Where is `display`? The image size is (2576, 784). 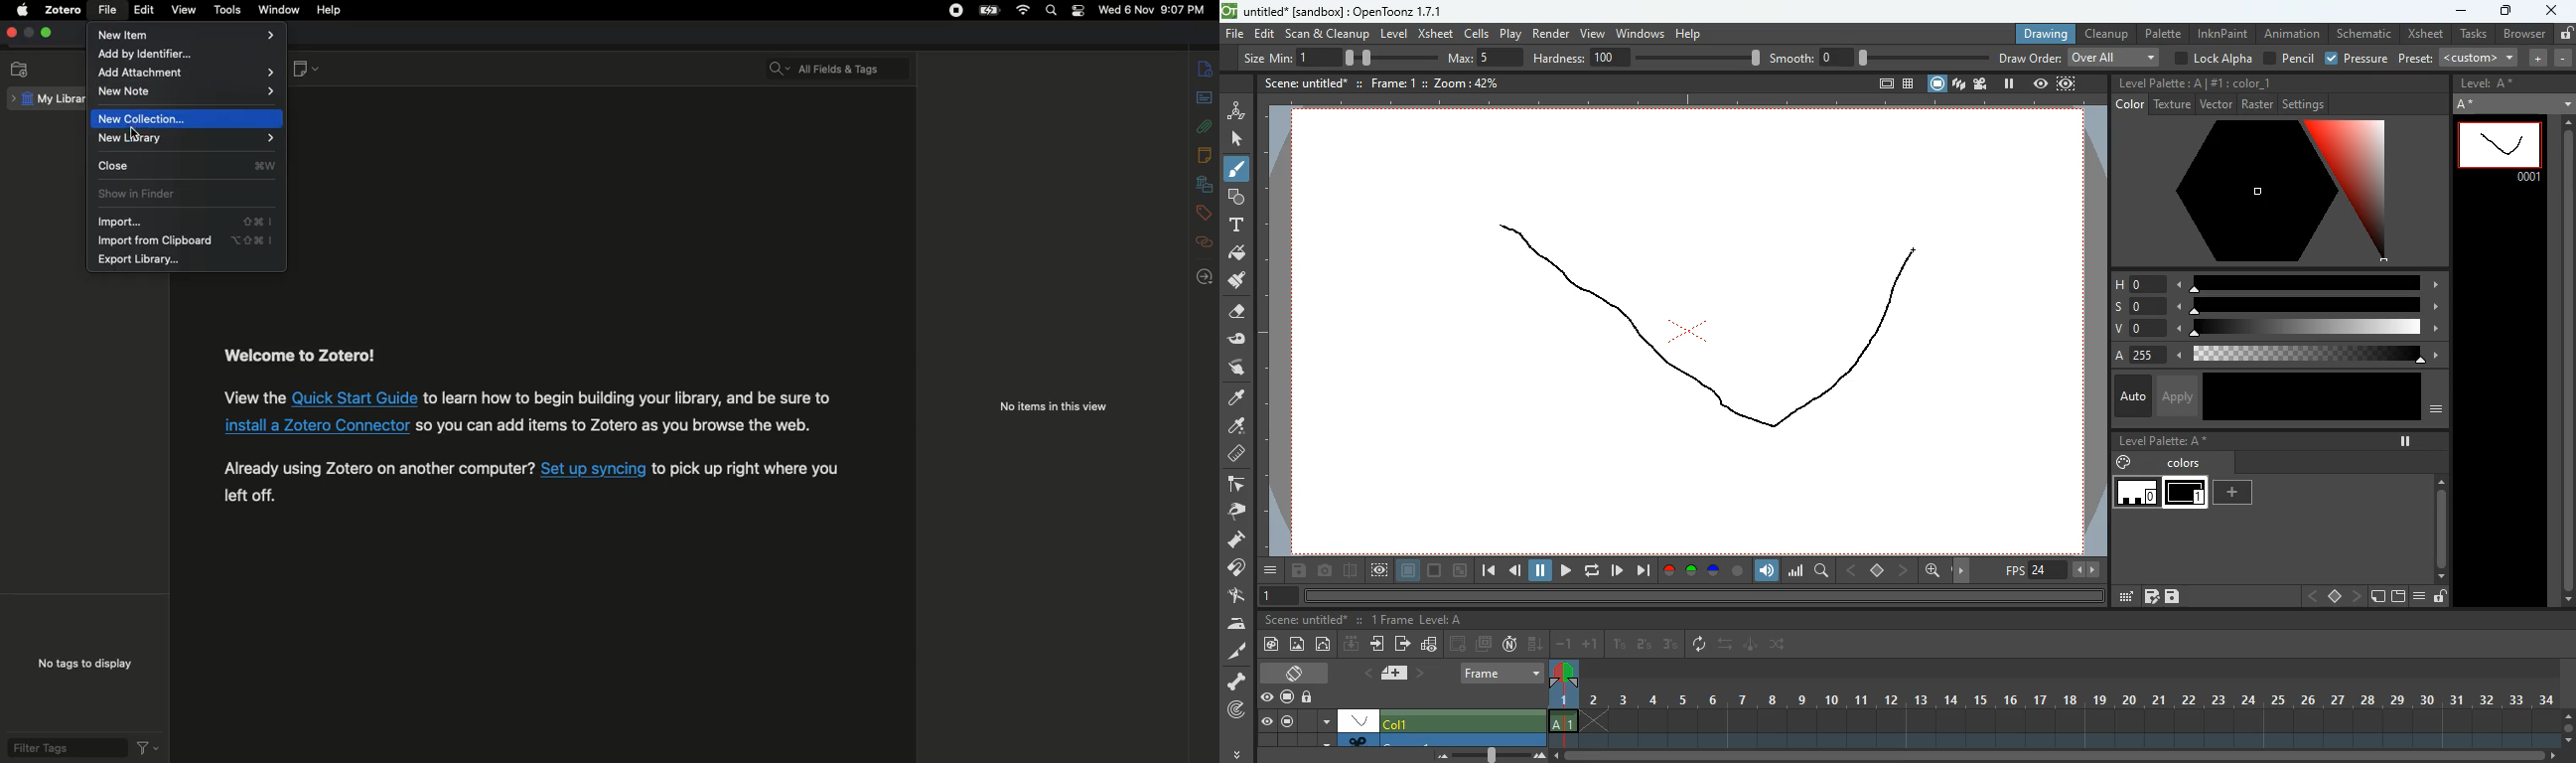
display is located at coordinates (1359, 719).